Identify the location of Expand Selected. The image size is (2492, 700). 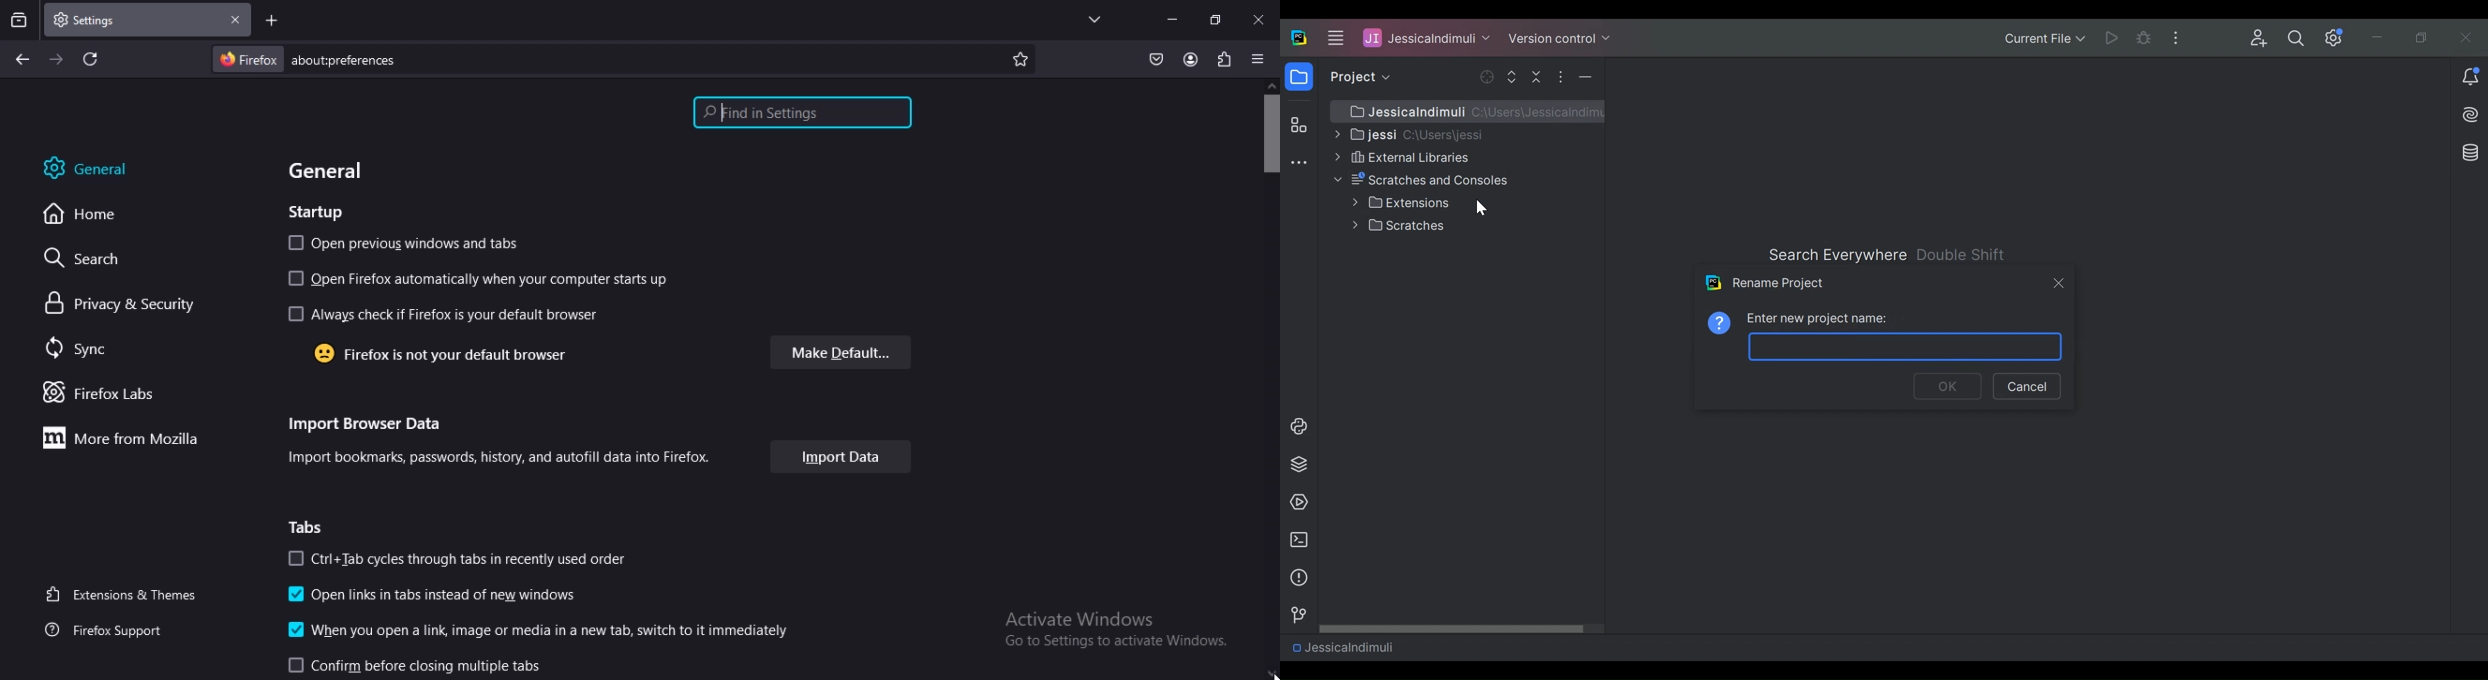
(1515, 76).